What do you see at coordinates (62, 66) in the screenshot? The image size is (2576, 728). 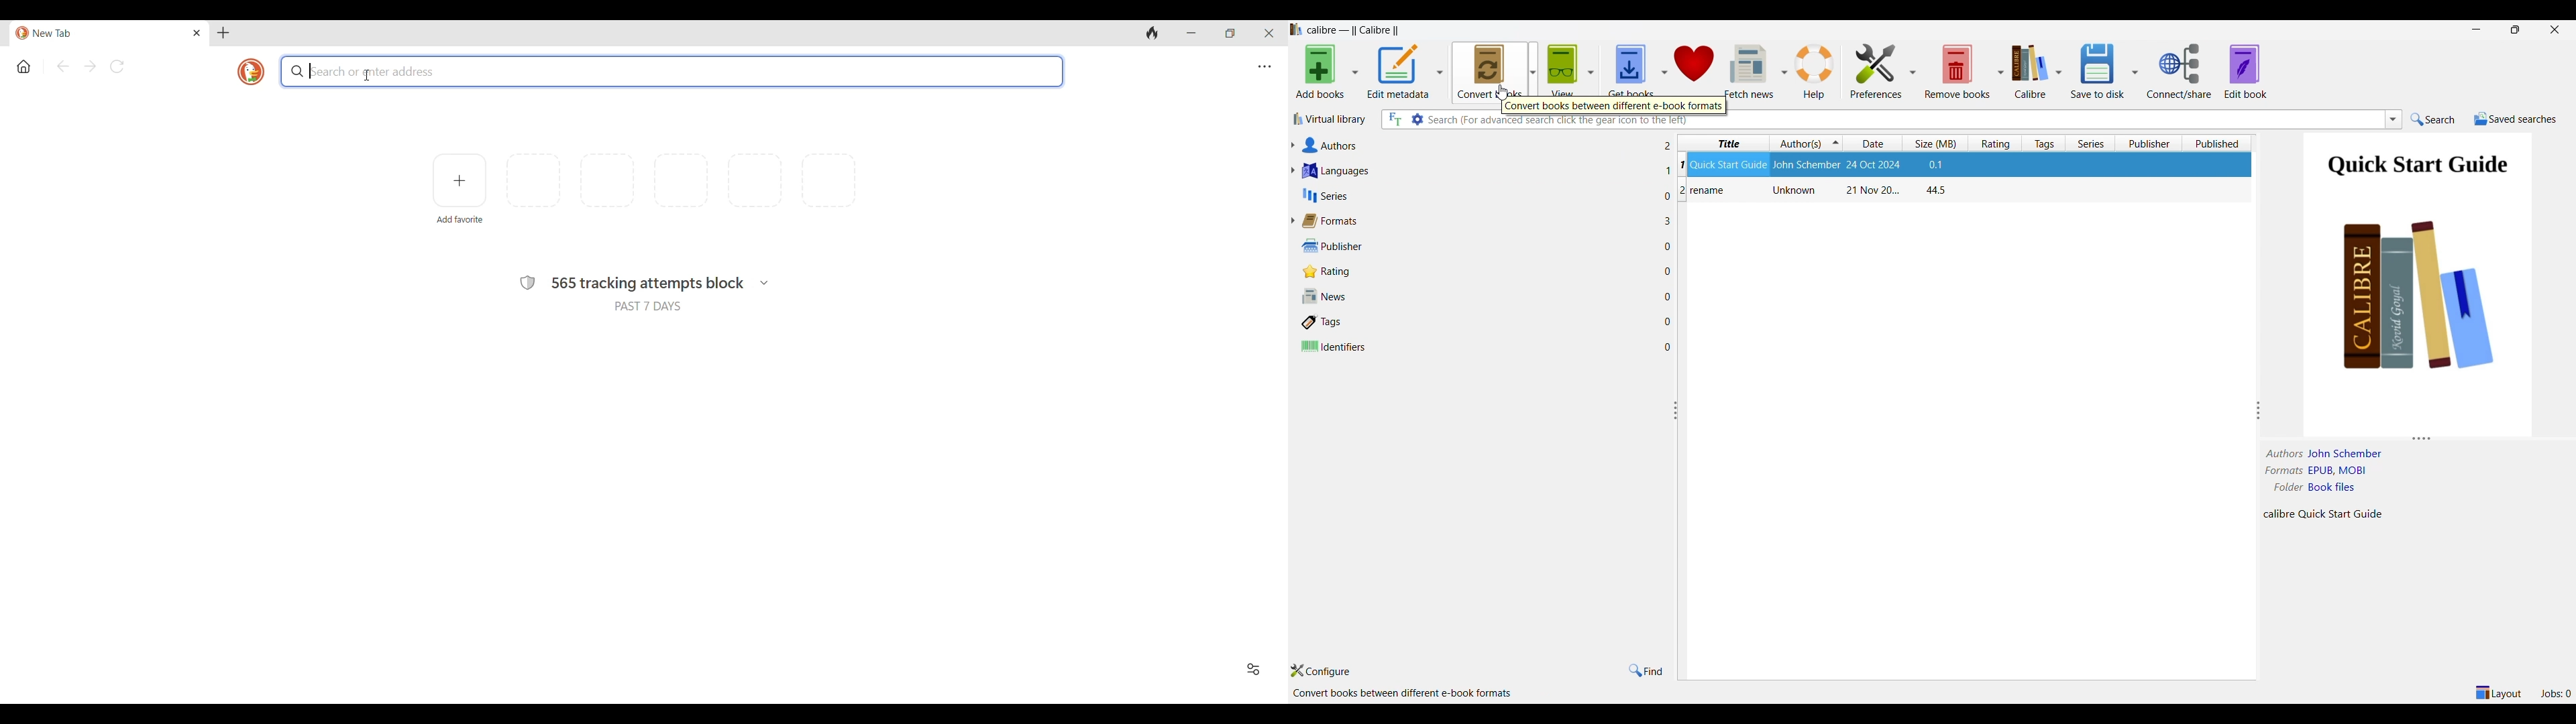 I see `Go back in search` at bounding box center [62, 66].